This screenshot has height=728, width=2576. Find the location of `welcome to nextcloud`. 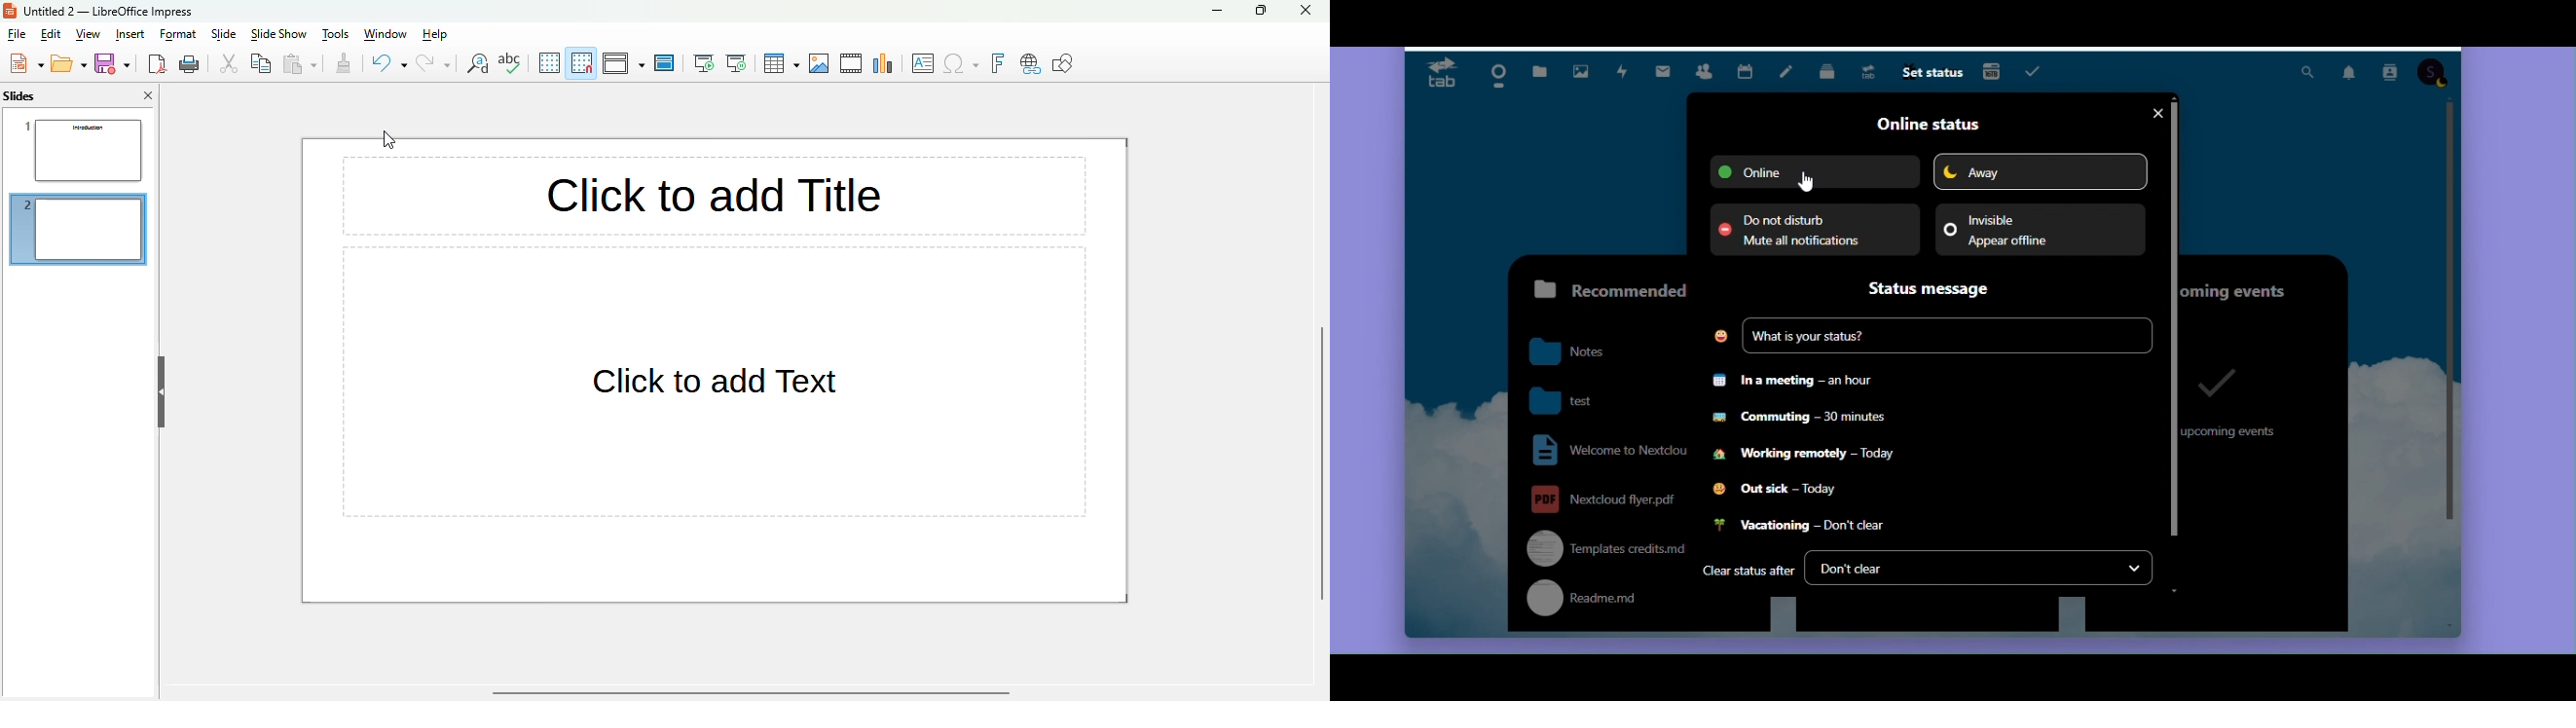

welcome to nextcloud is located at coordinates (1605, 451).